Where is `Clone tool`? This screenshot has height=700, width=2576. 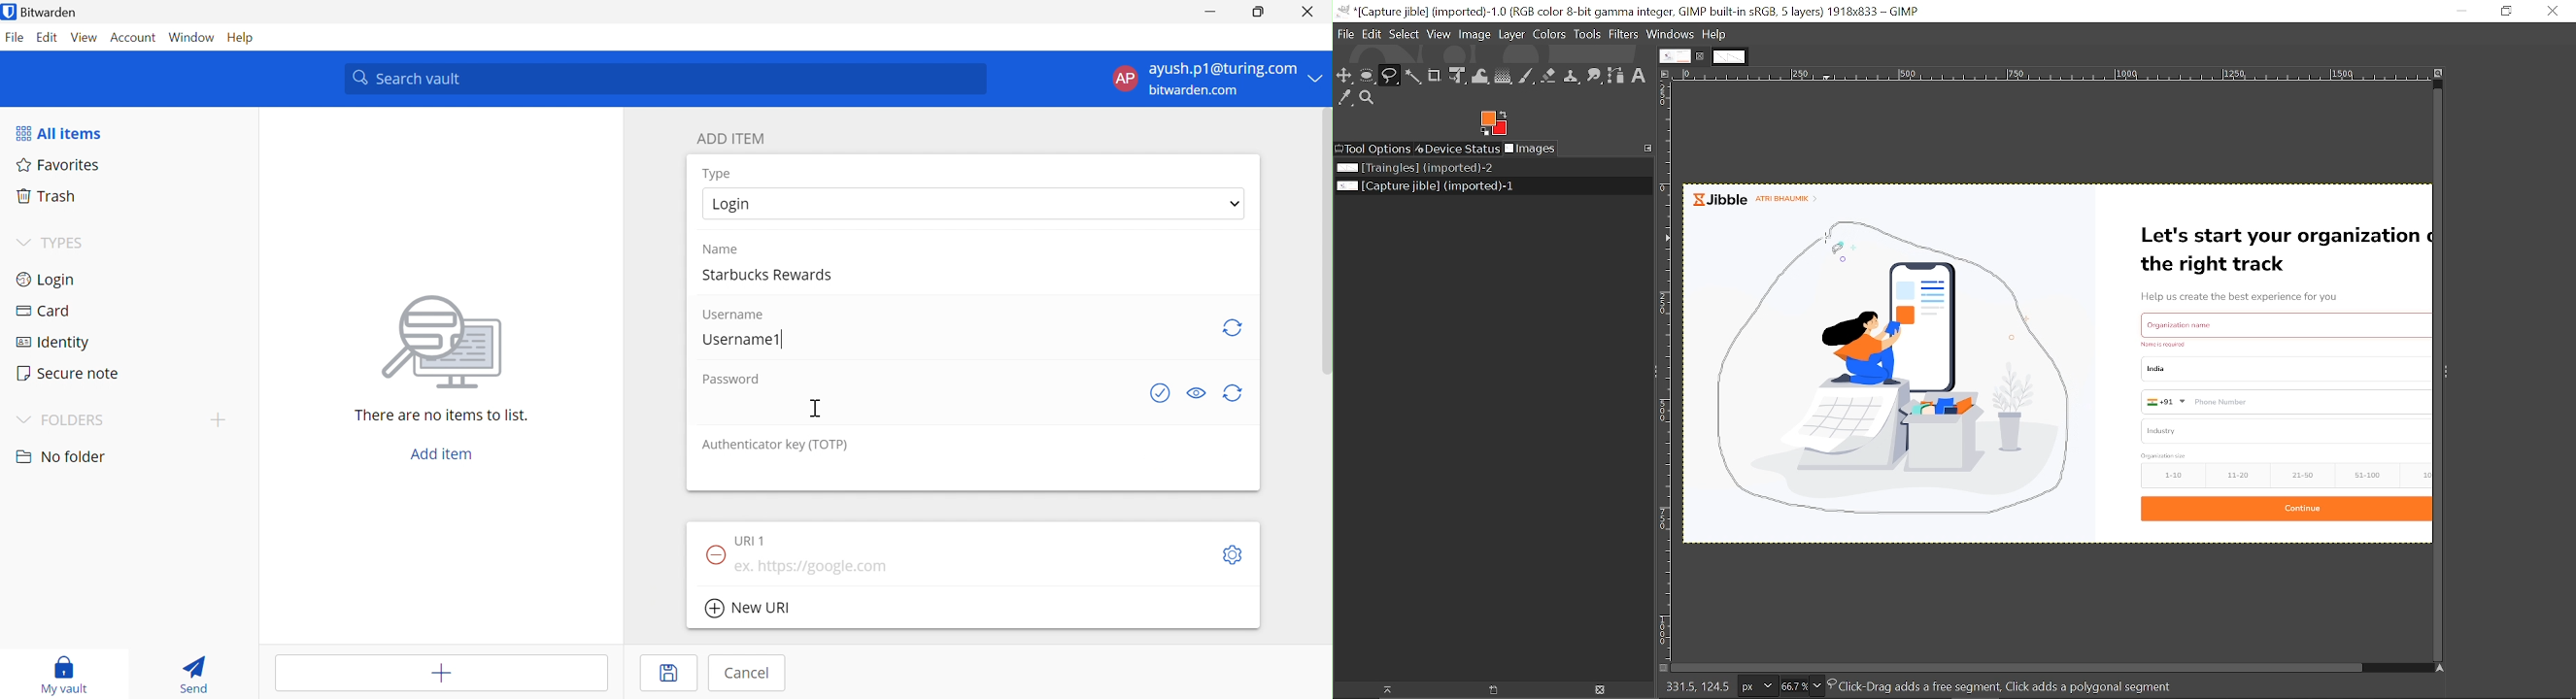 Clone tool is located at coordinates (1572, 76).